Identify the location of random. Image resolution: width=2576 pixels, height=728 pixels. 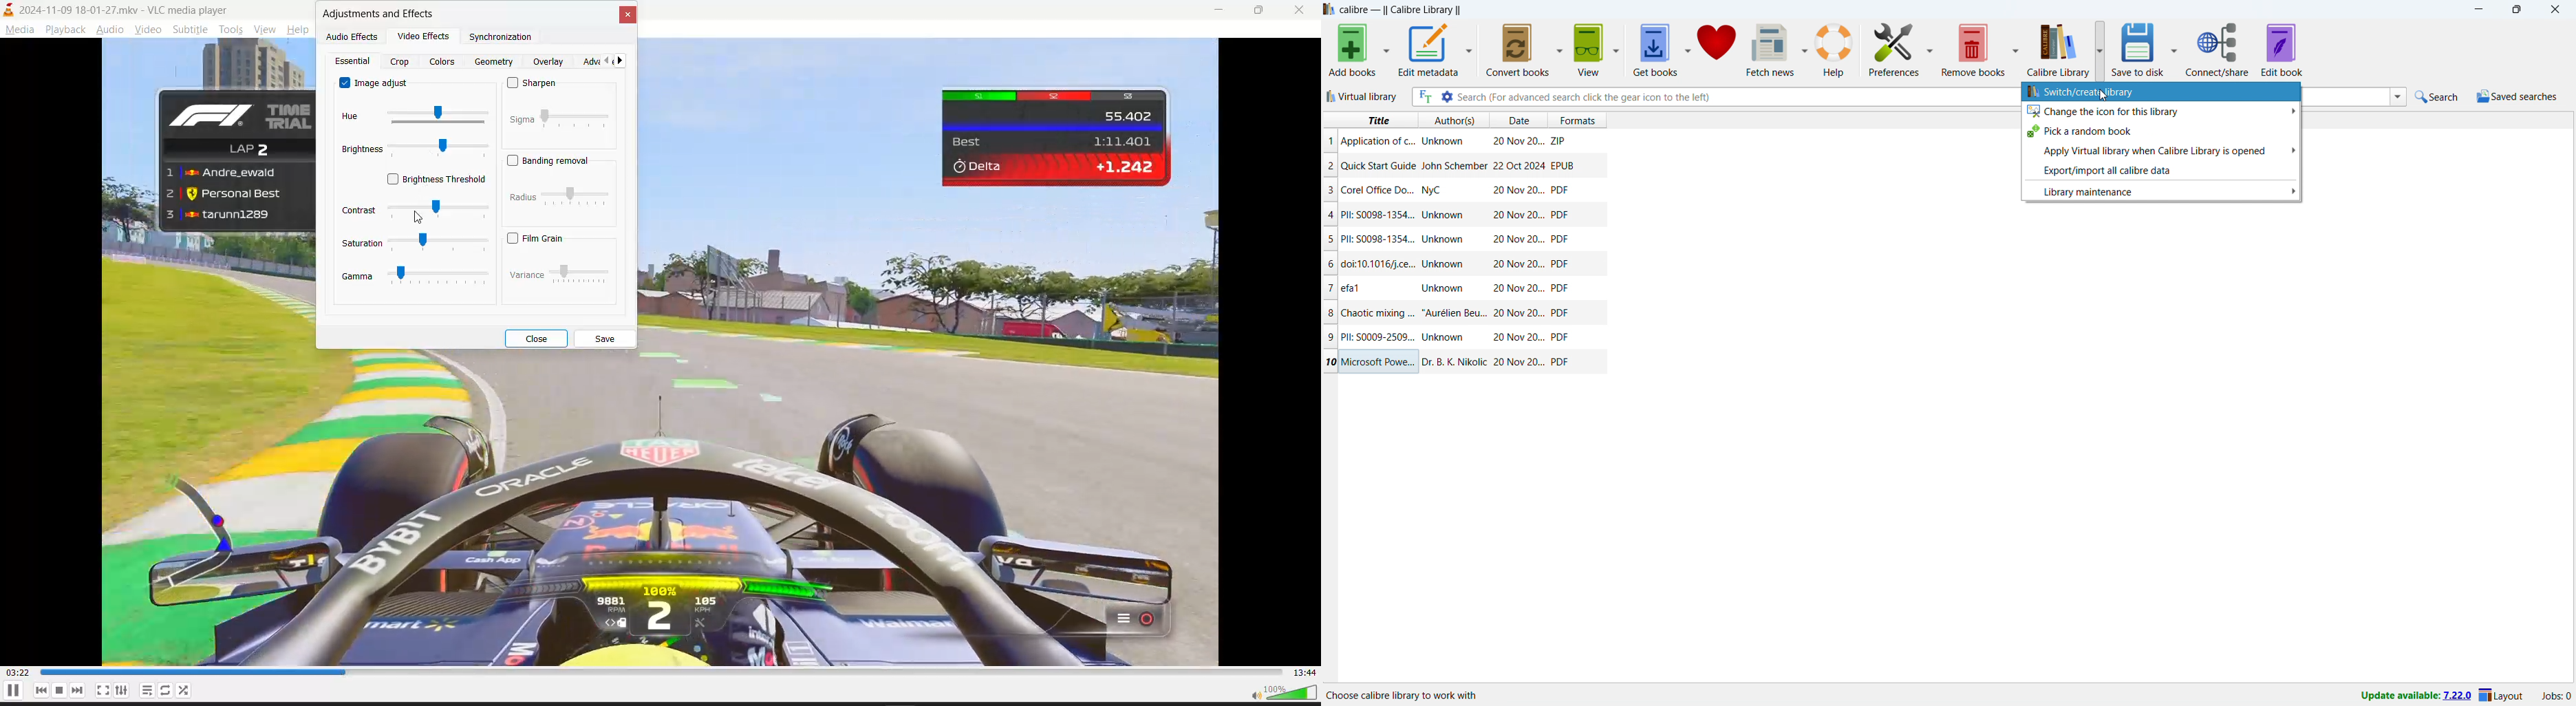
(167, 690).